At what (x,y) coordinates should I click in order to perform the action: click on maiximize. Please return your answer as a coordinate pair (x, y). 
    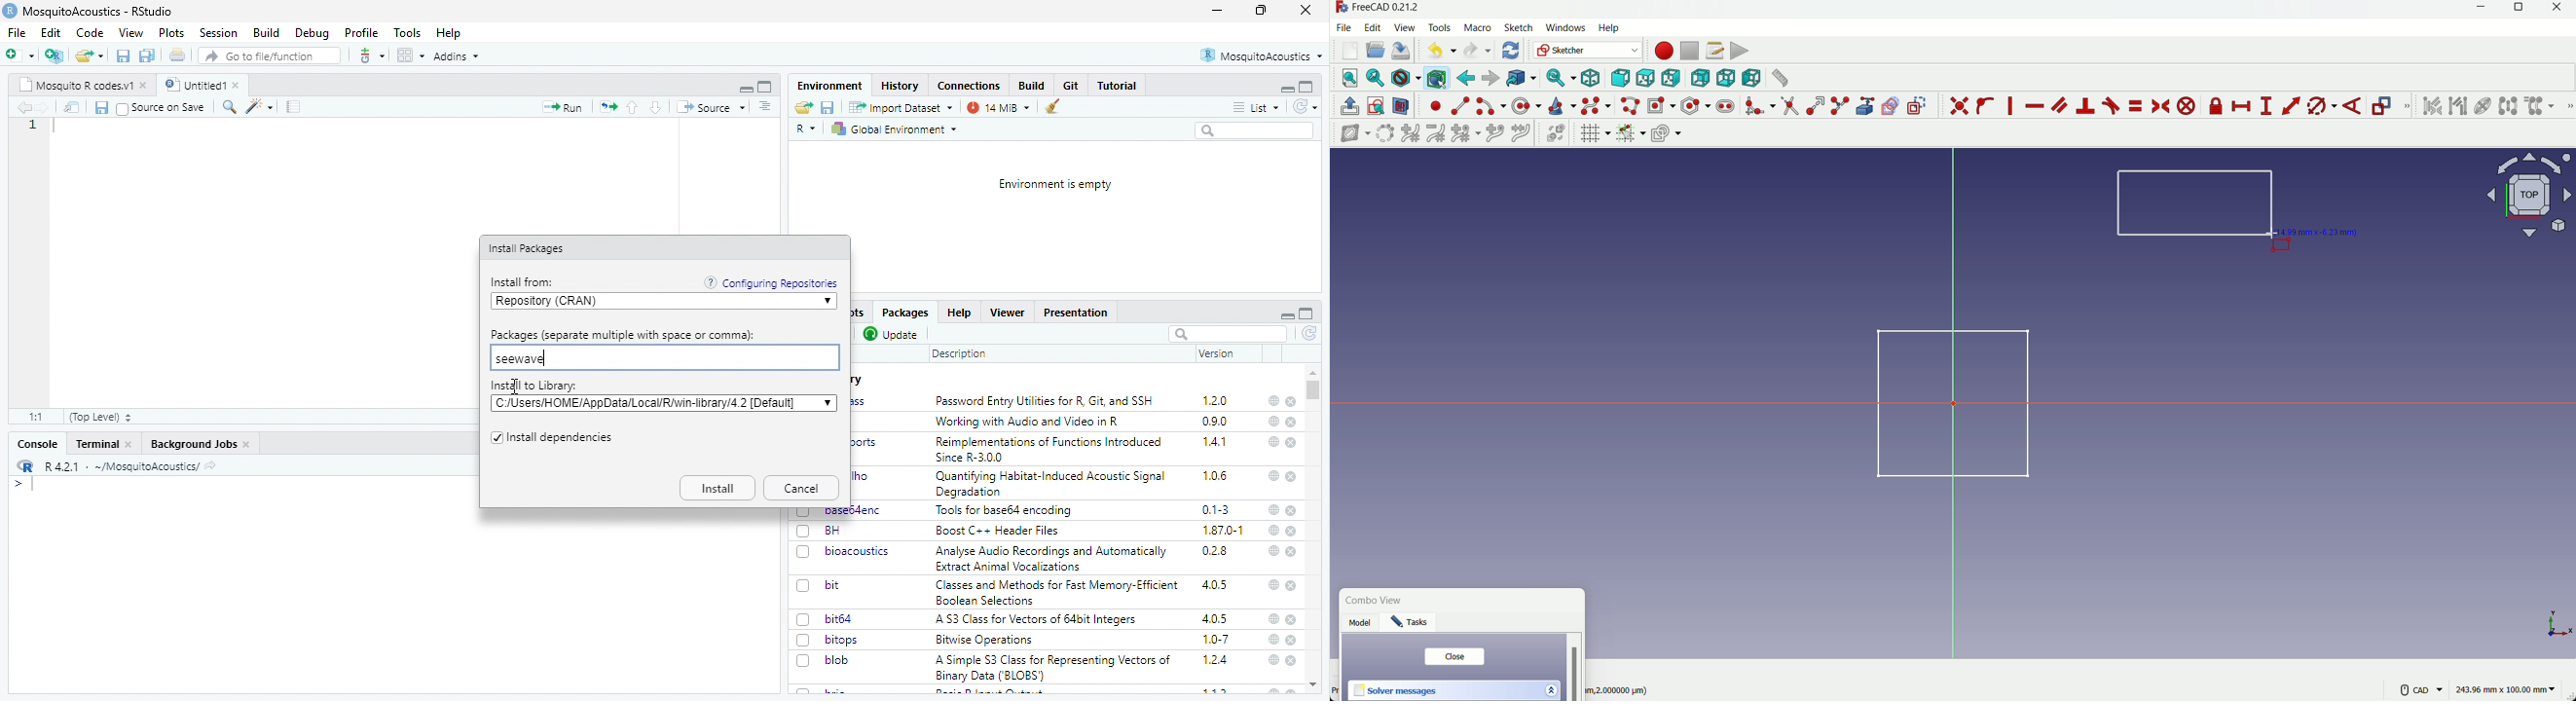
    Looking at the image, I should click on (766, 87).